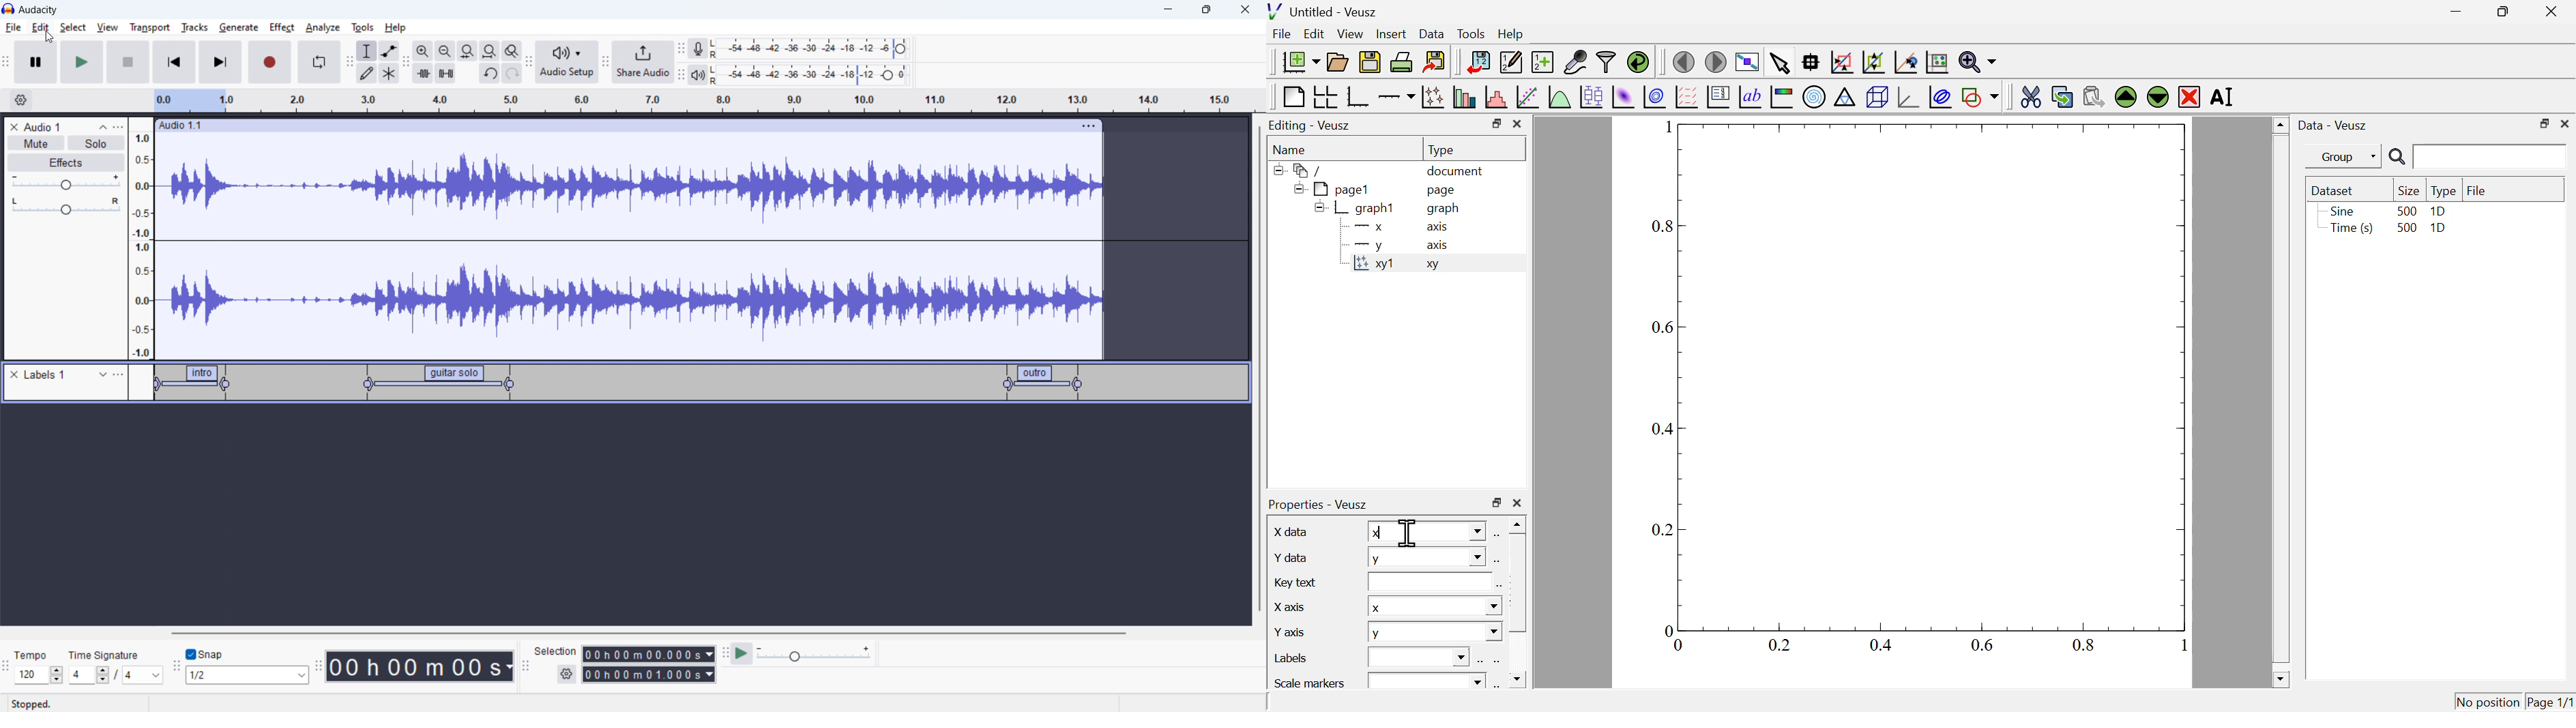  Describe the element at coordinates (1323, 504) in the screenshot. I see `properties veusz` at that location.